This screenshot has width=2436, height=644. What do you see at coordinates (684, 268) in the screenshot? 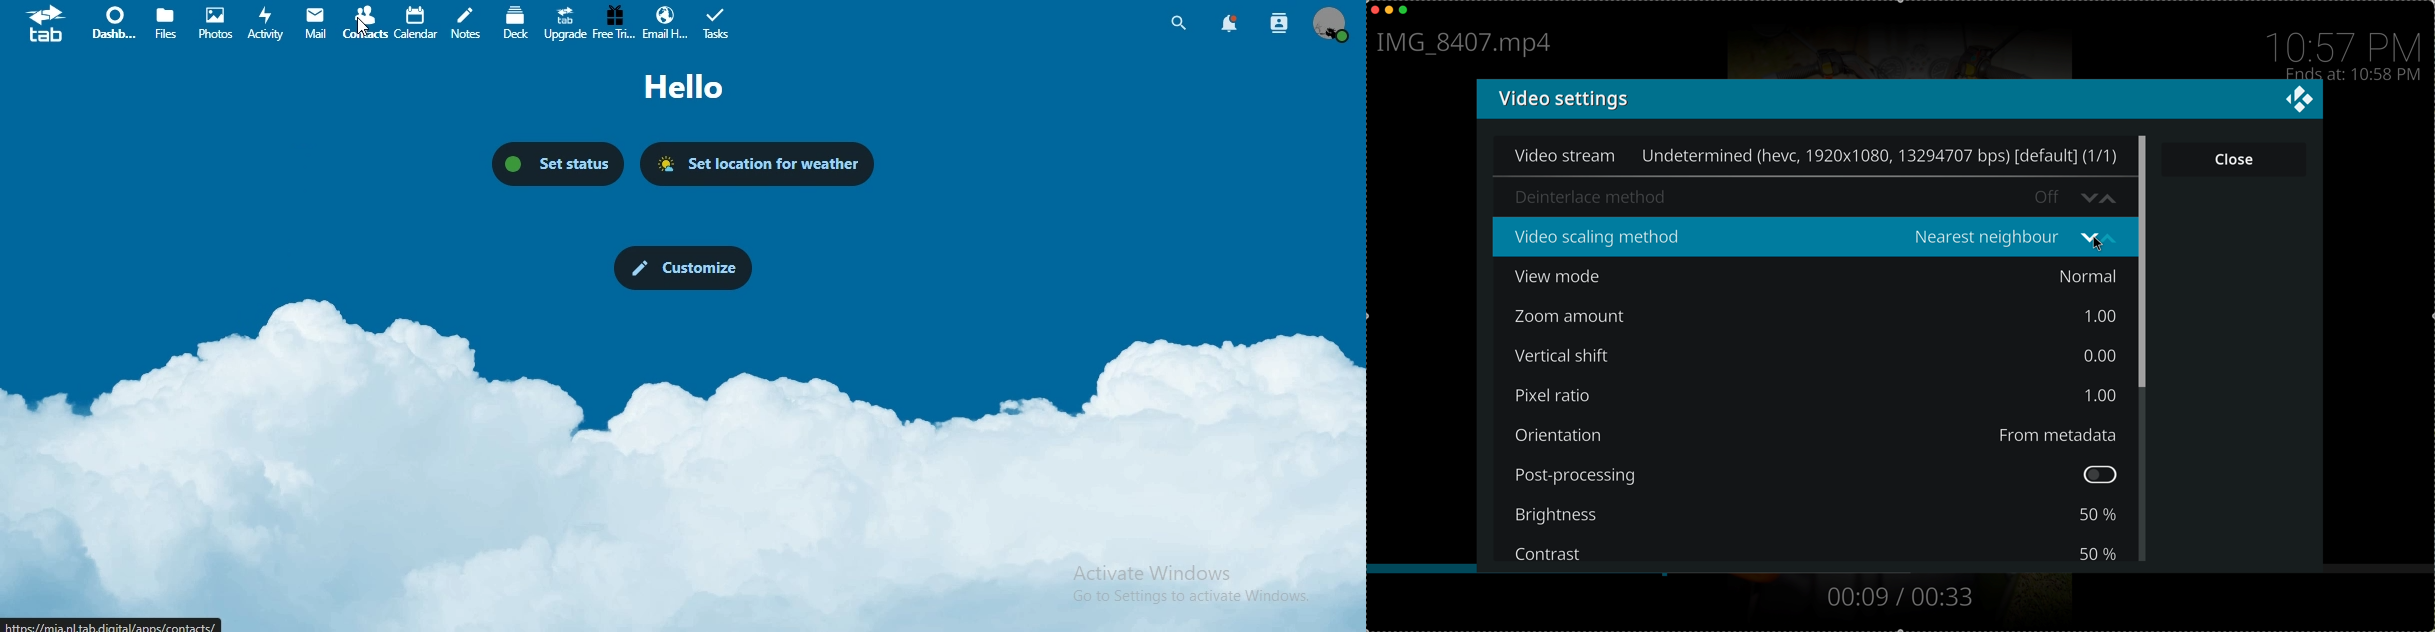
I see `customize` at bounding box center [684, 268].